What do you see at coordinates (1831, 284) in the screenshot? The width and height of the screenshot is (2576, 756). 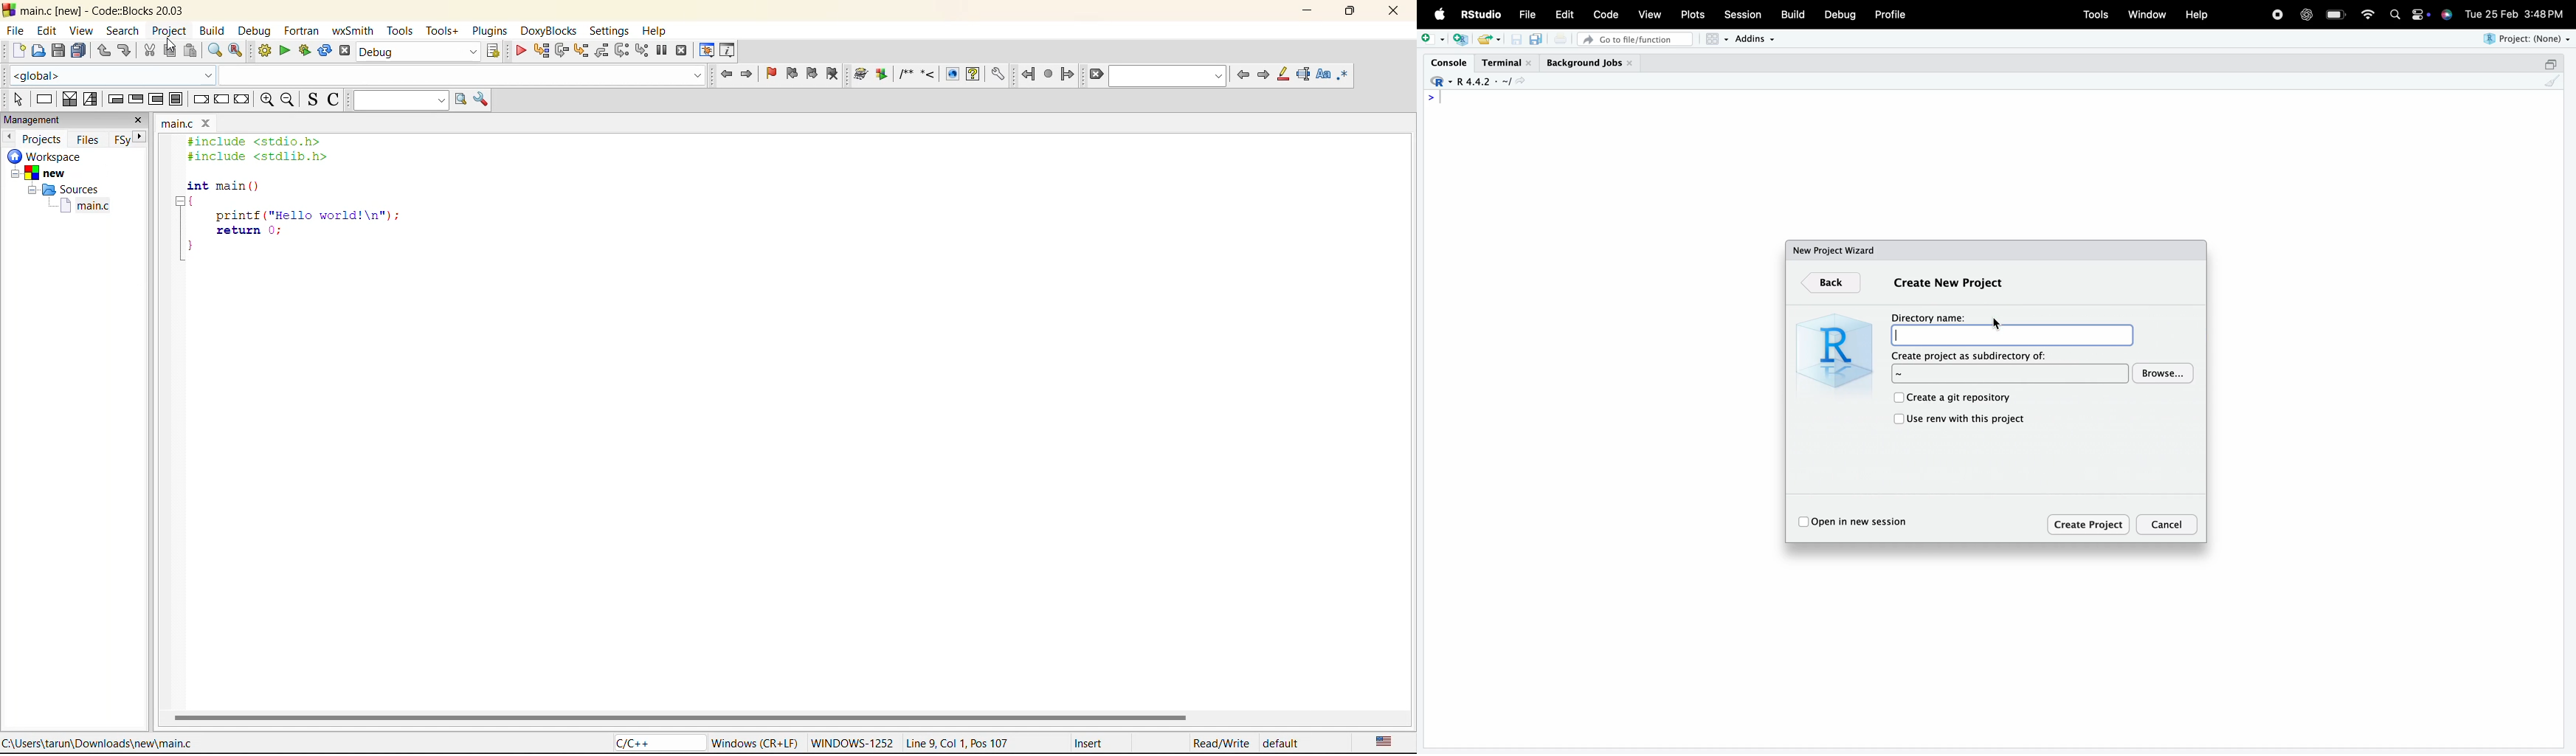 I see `Back` at bounding box center [1831, 284].